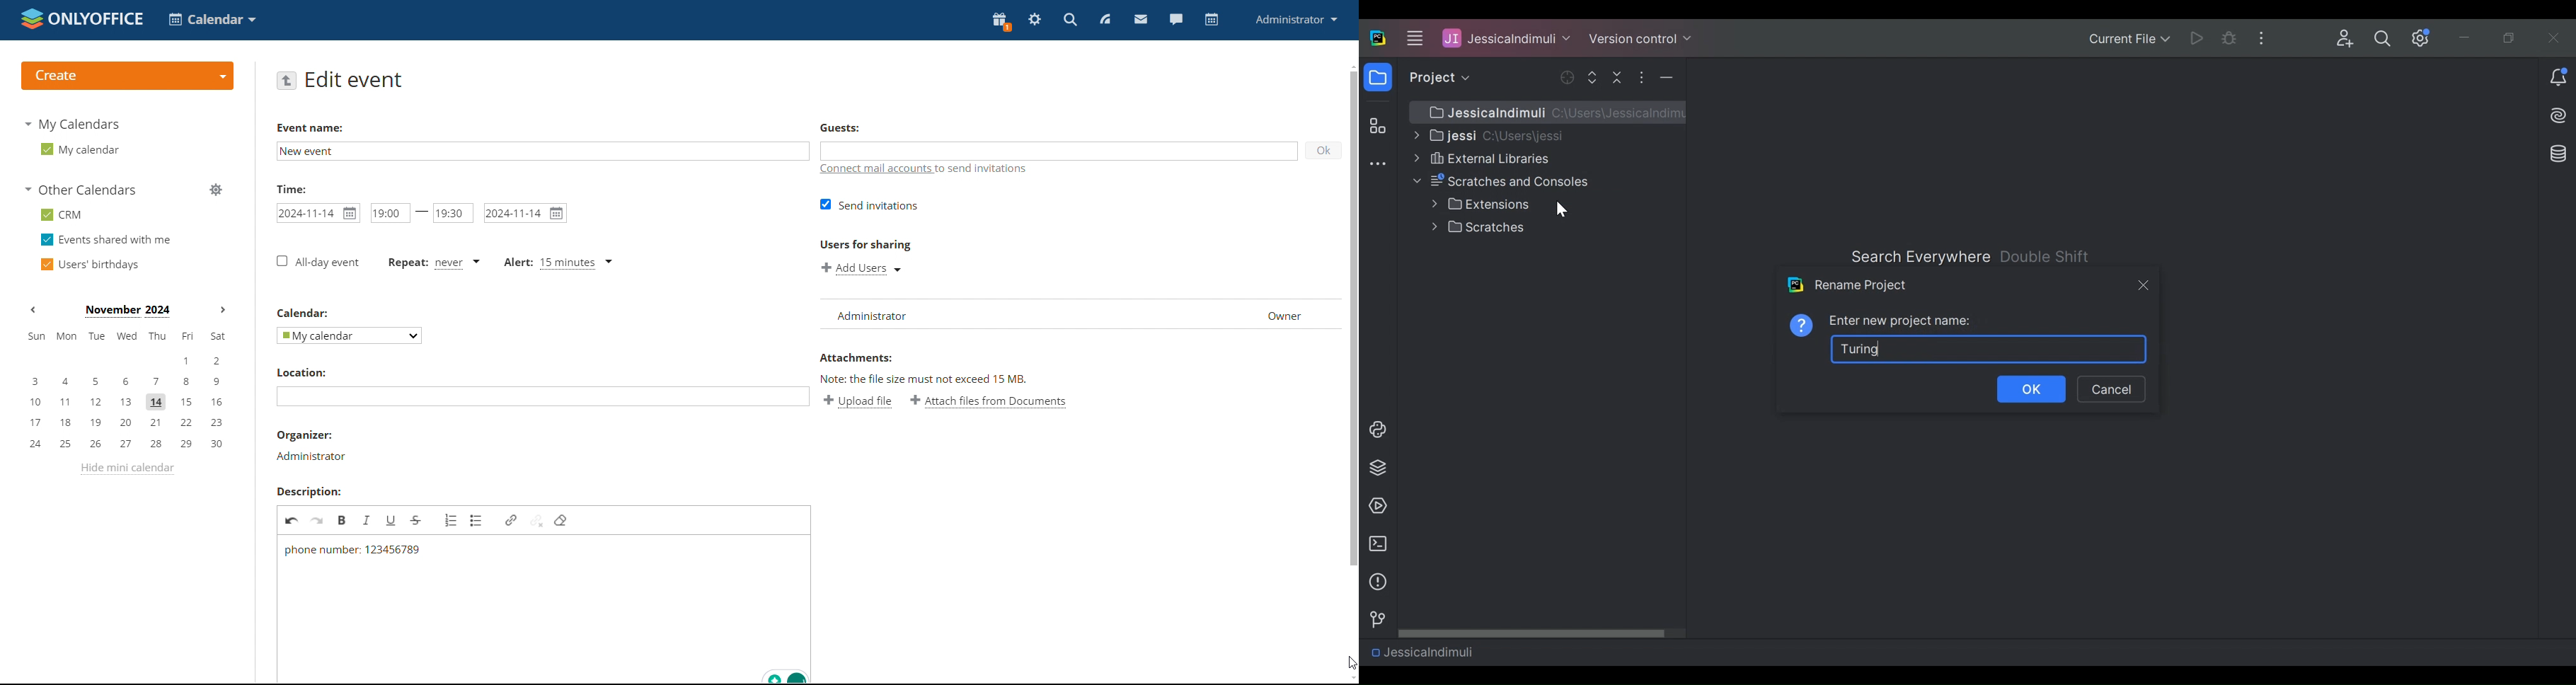 The image size is (2576, 700). I want to click on Debug, so click(2230, 38).